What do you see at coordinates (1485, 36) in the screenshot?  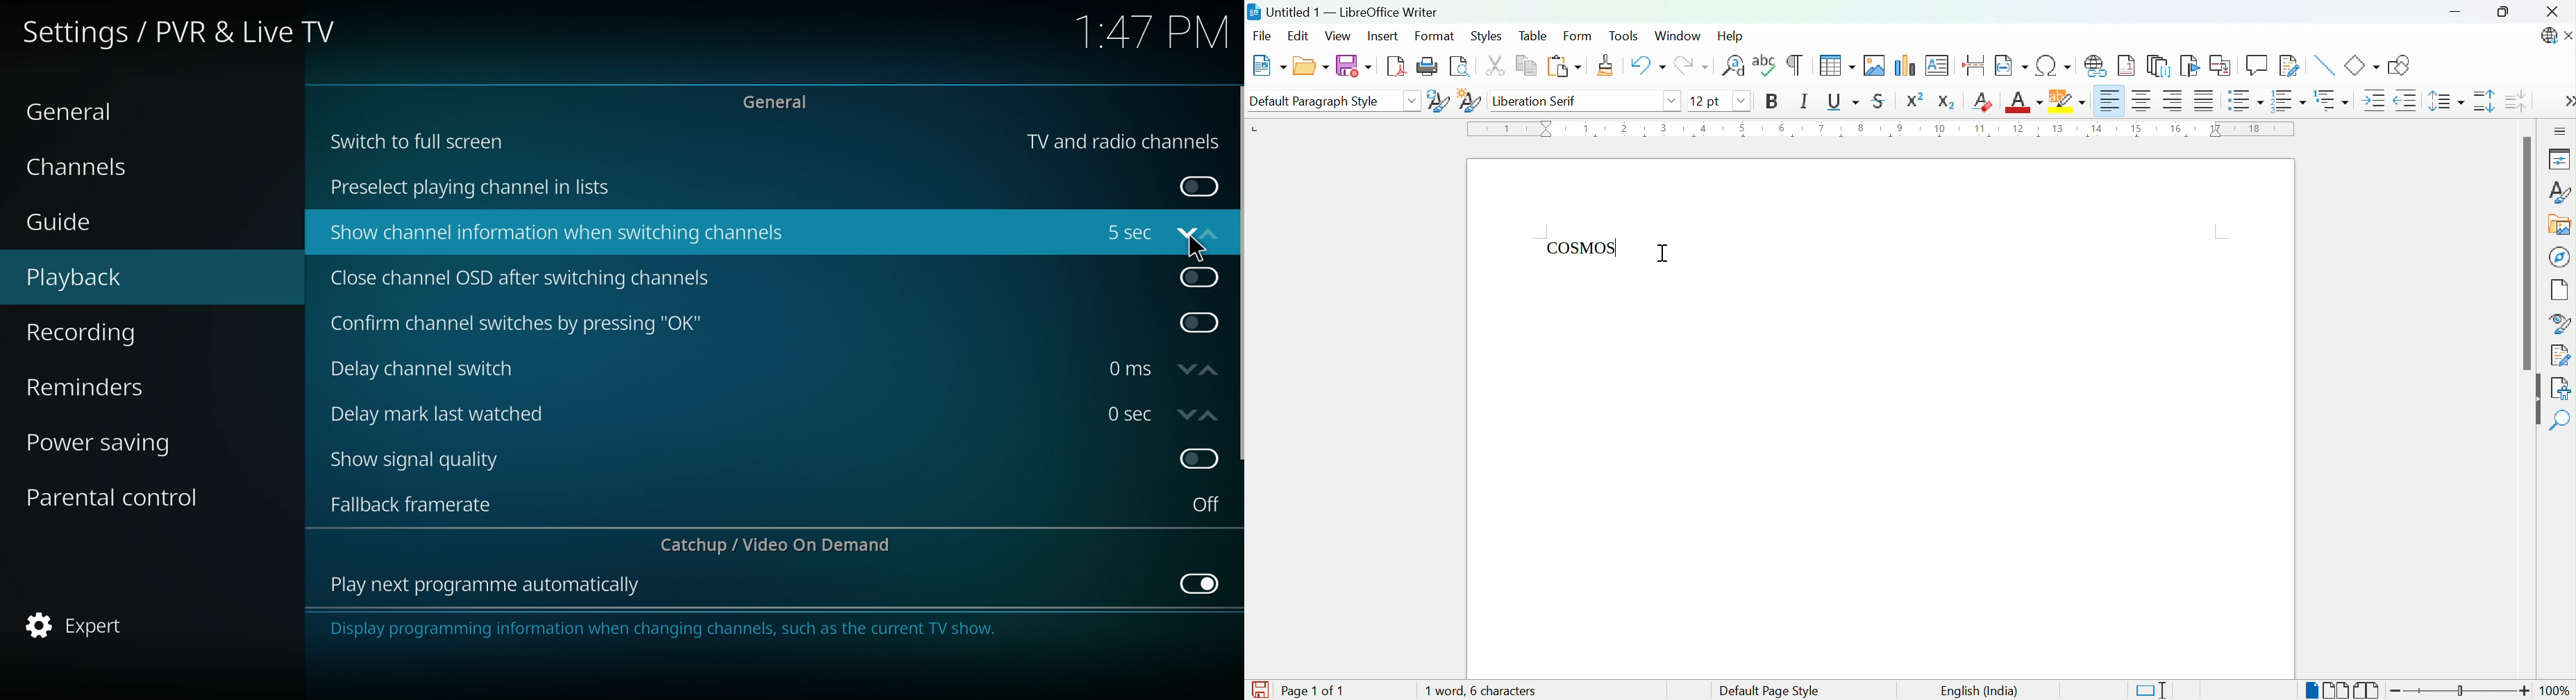 I see `Styles` at bounding box center [1485, 36].